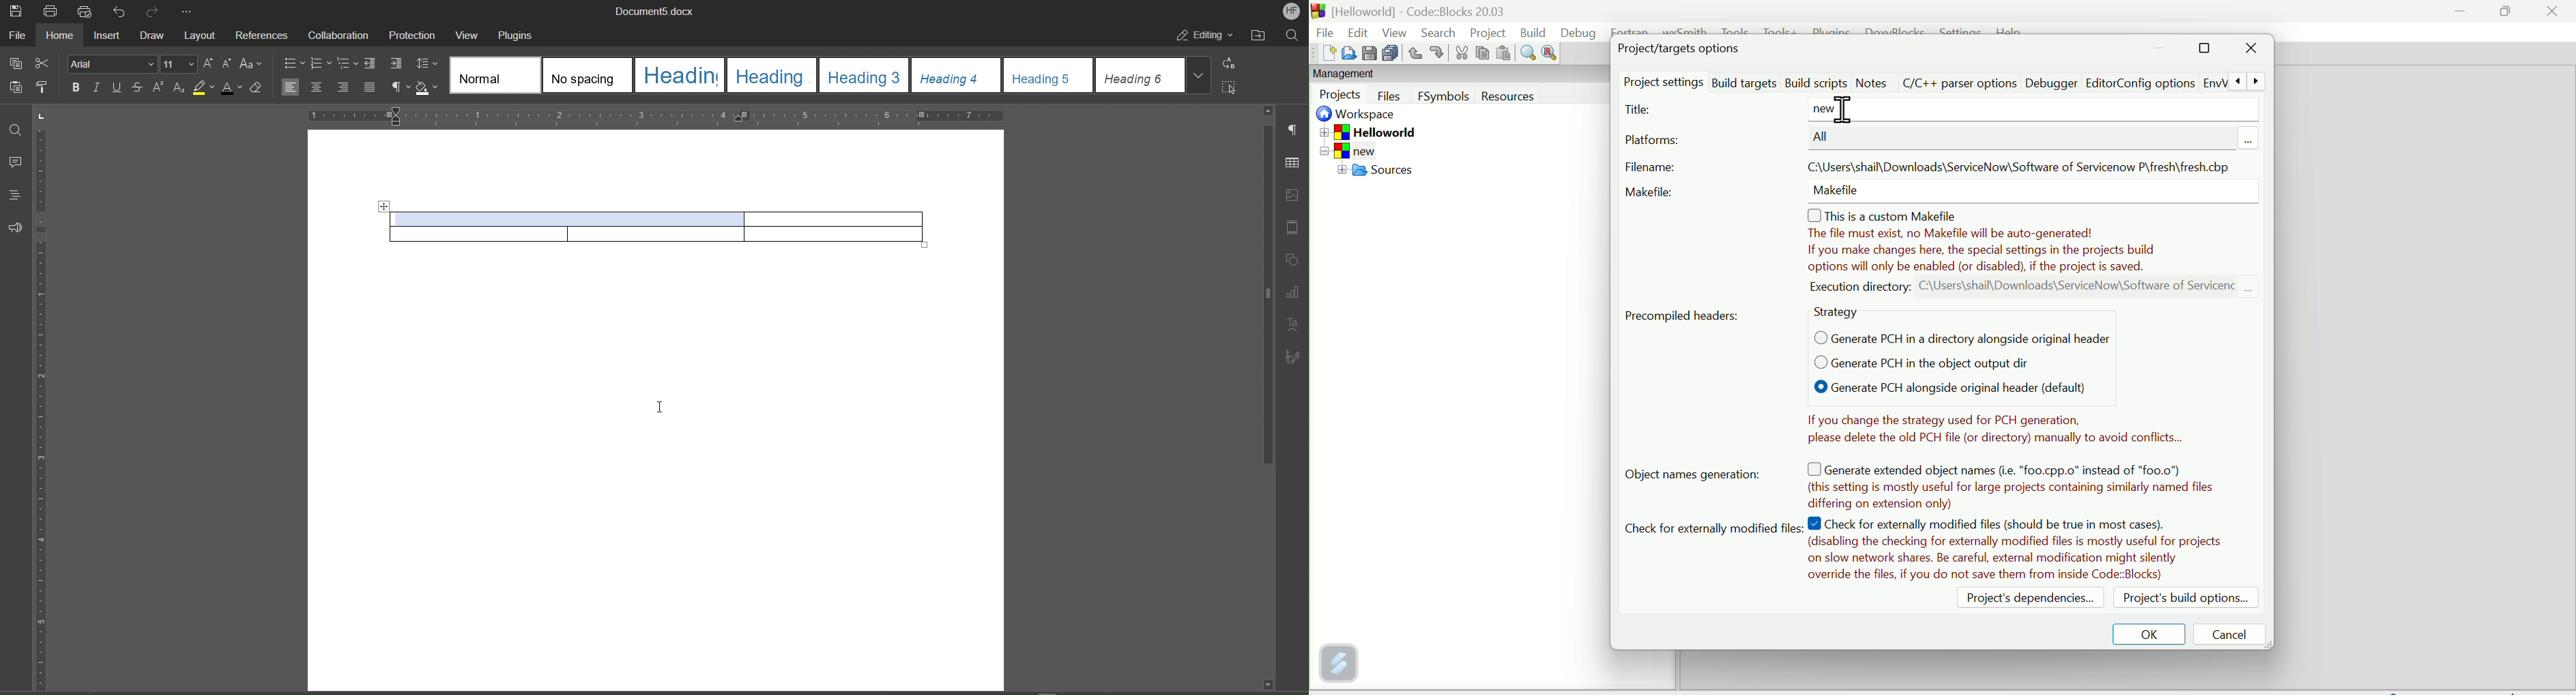 The width and height of the screenshot is (2576, 700). I want to click on F symbols, so click(1444, 99).